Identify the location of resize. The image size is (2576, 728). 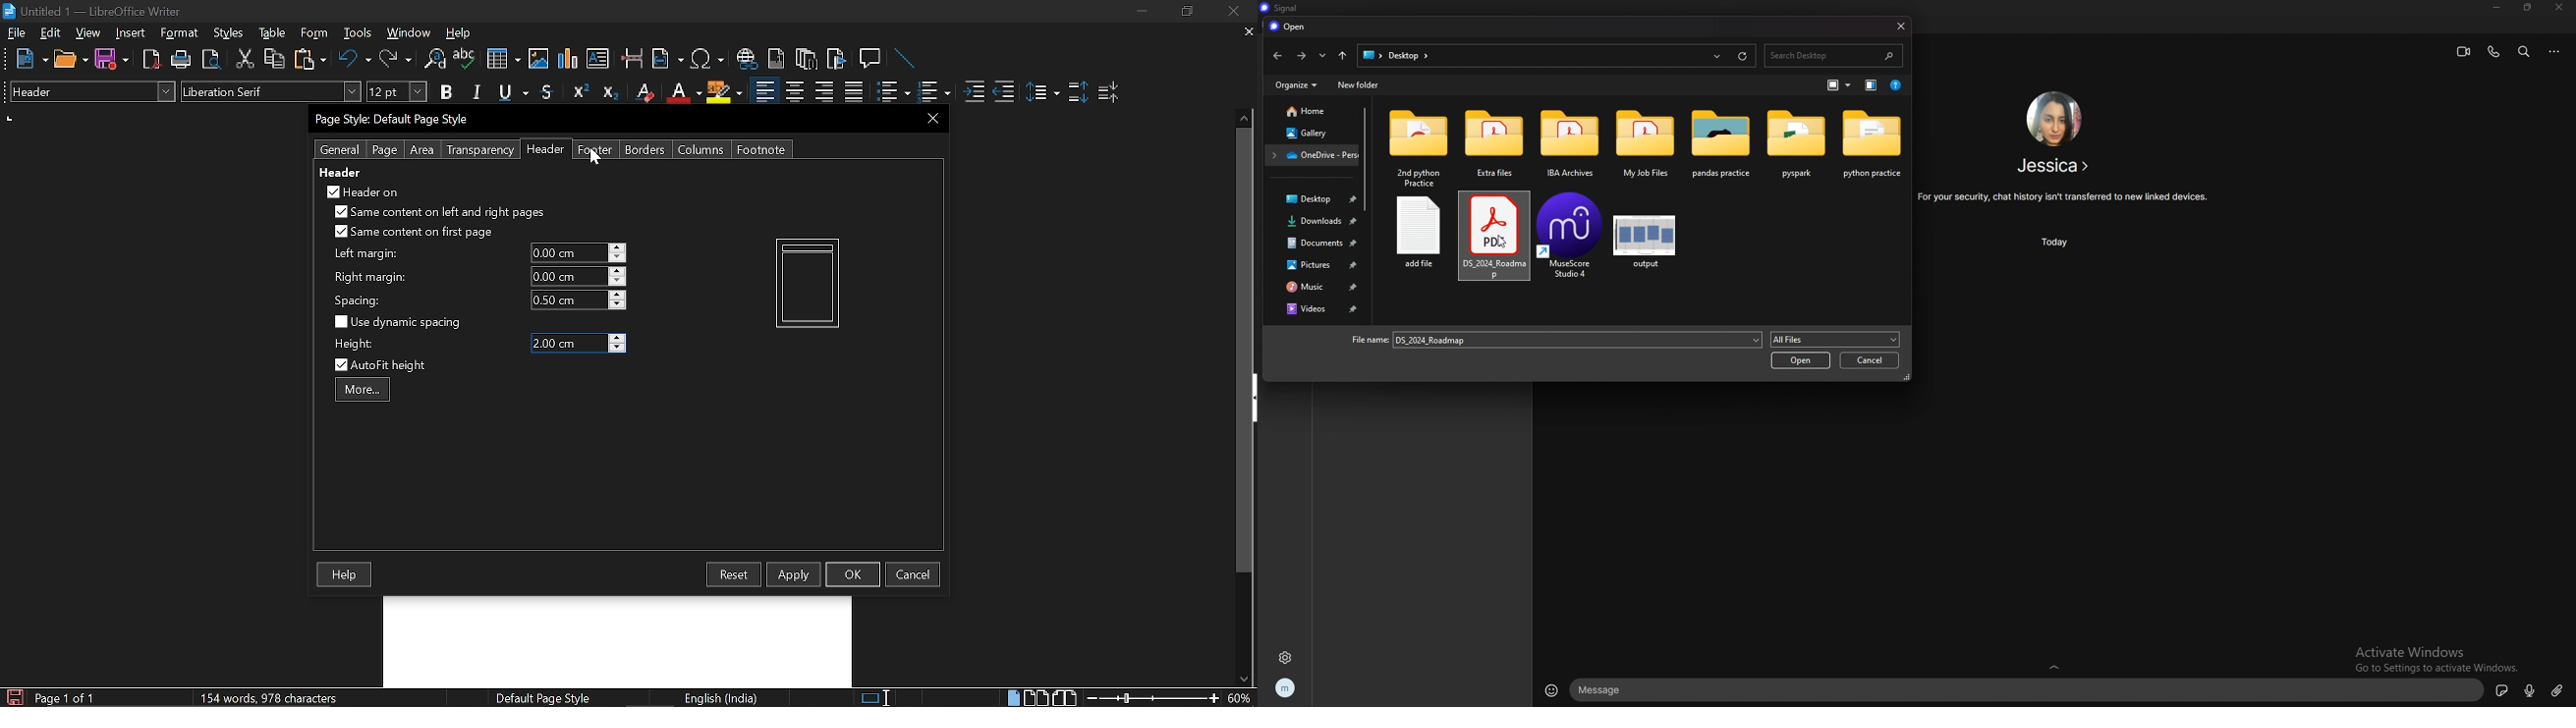
(2528, 8).